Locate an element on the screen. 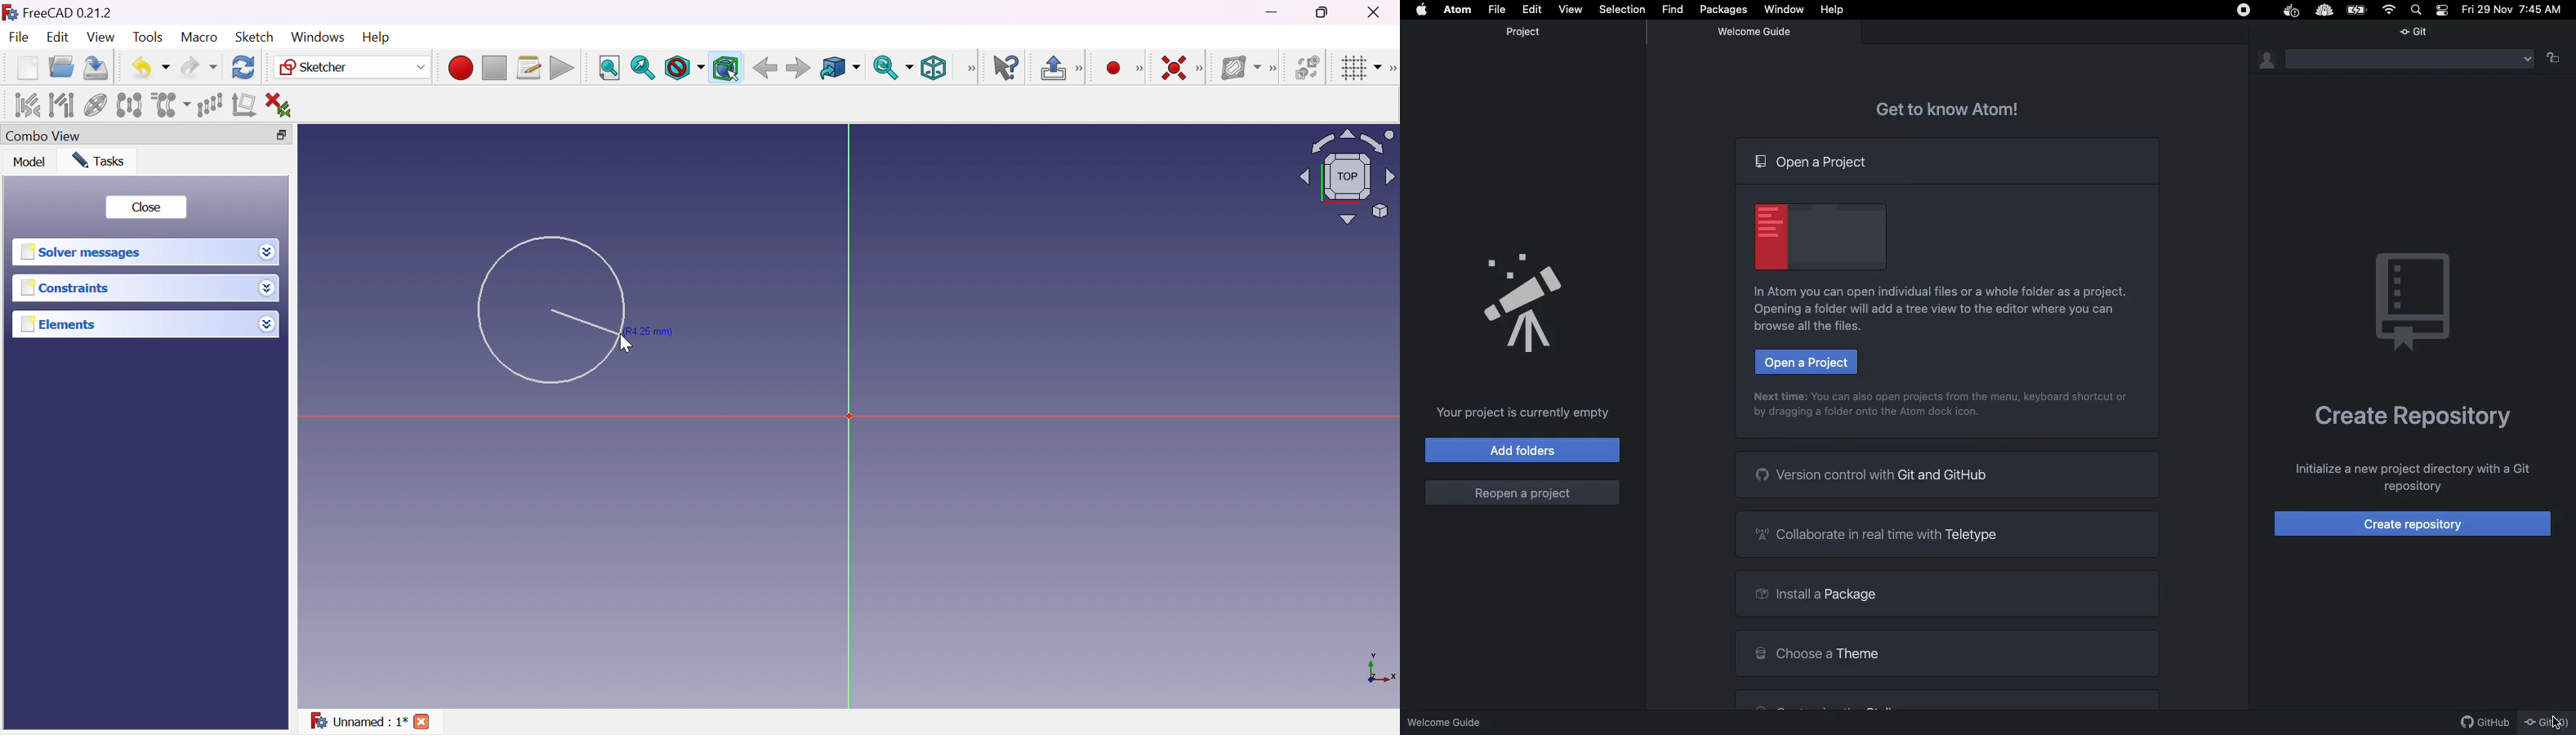 This screenshot has width=2576, height=756. Fit all is located at coordinates (608, 67).